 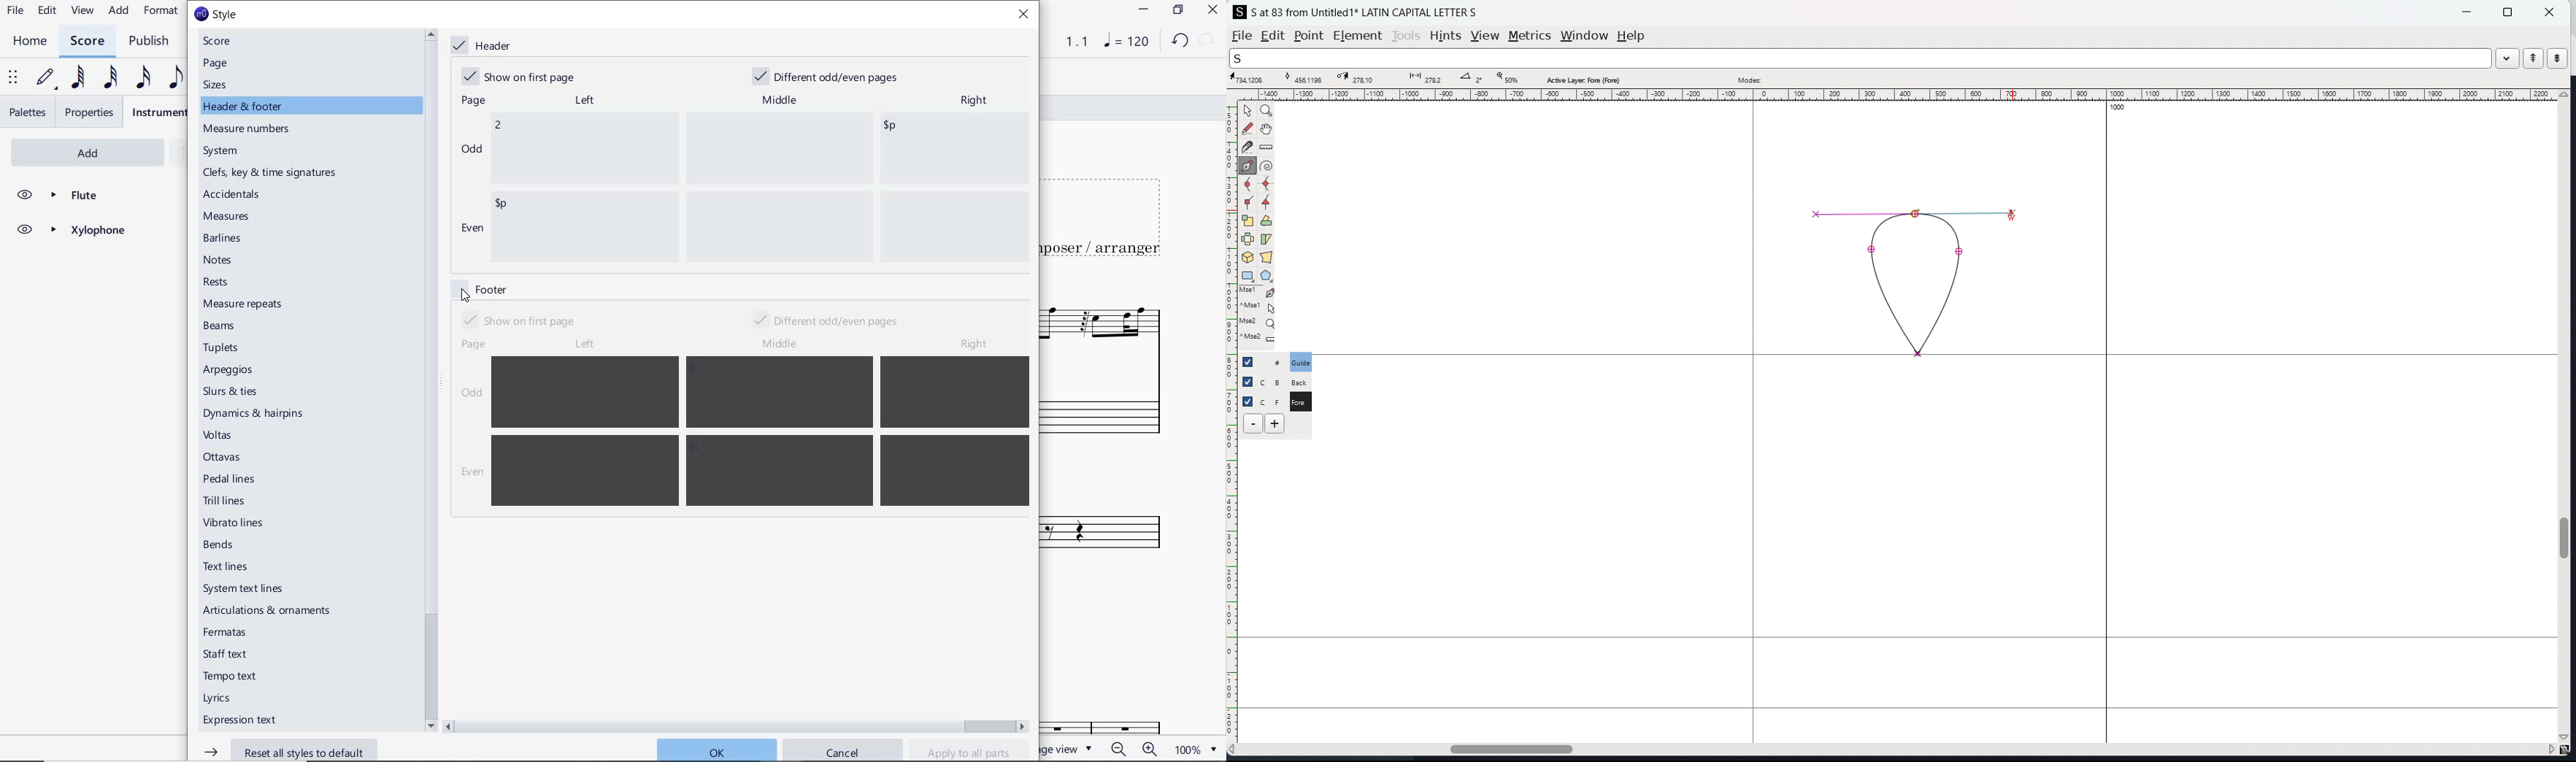 What do you see at coordinates (223, 41) in the screenshot?
I see `score` at bounding box center [223, 41].